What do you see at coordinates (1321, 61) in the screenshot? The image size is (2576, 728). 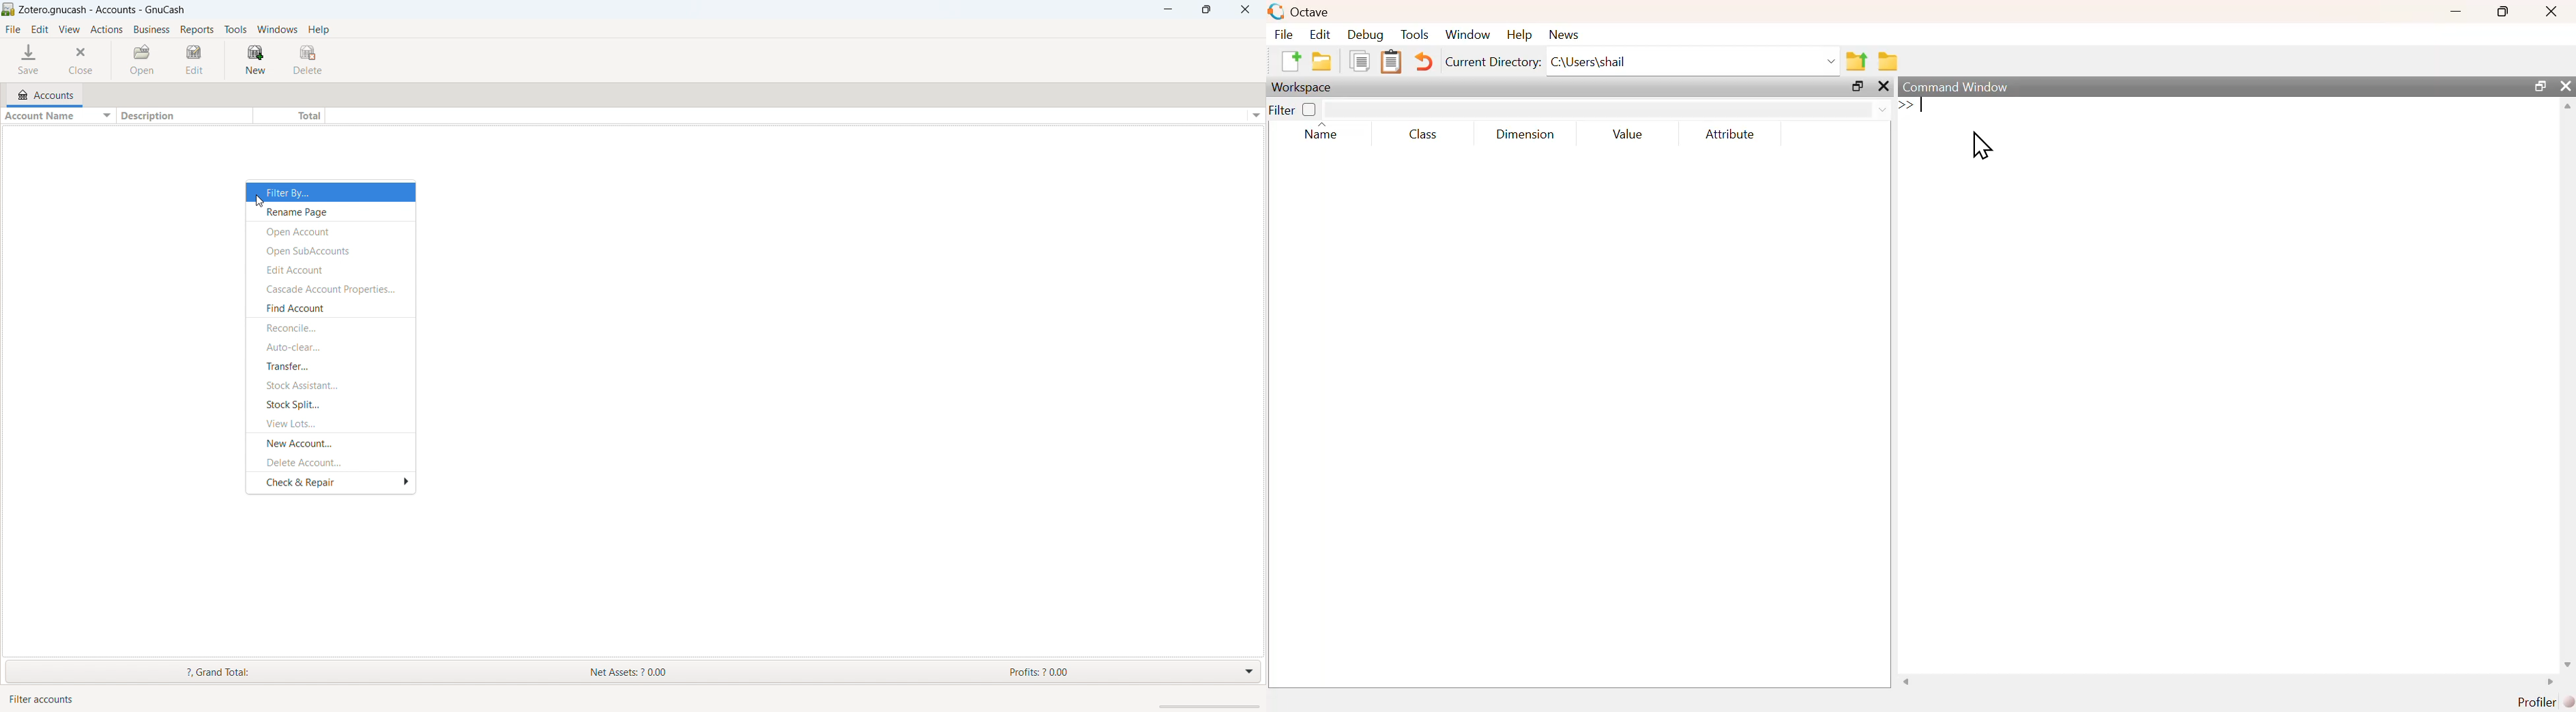 I see `open an existing file in editor` at bounding box center [1321, 61].